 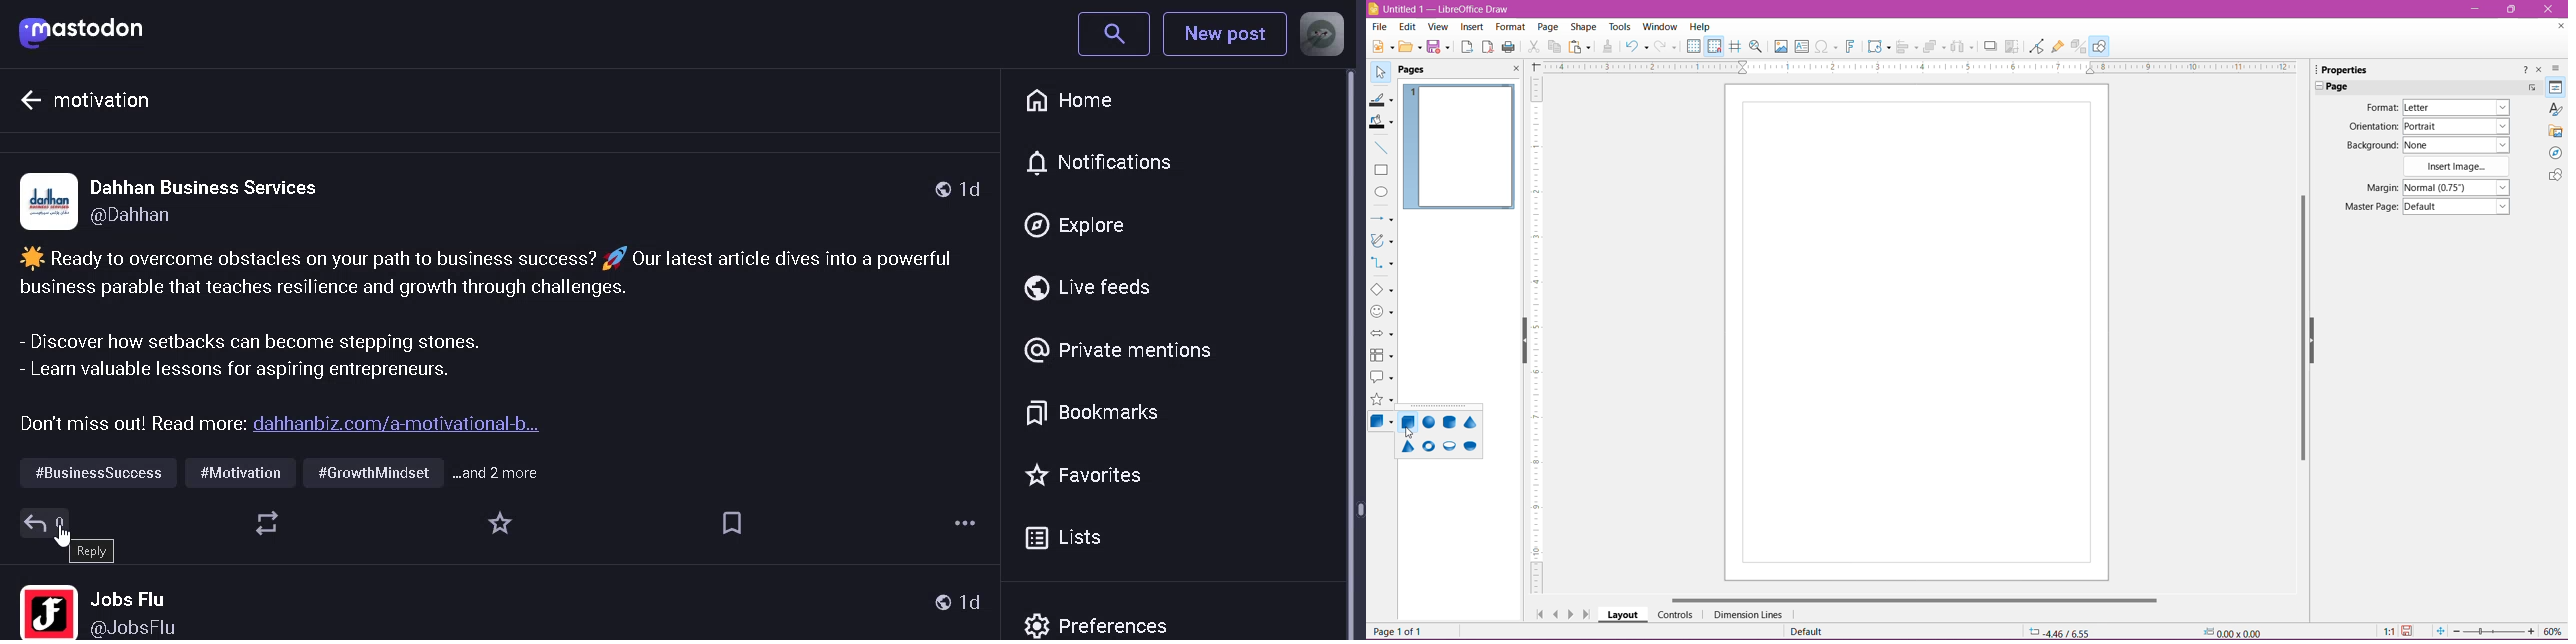 I want to click on Sidebar settings, so click(x=2558, y=68).